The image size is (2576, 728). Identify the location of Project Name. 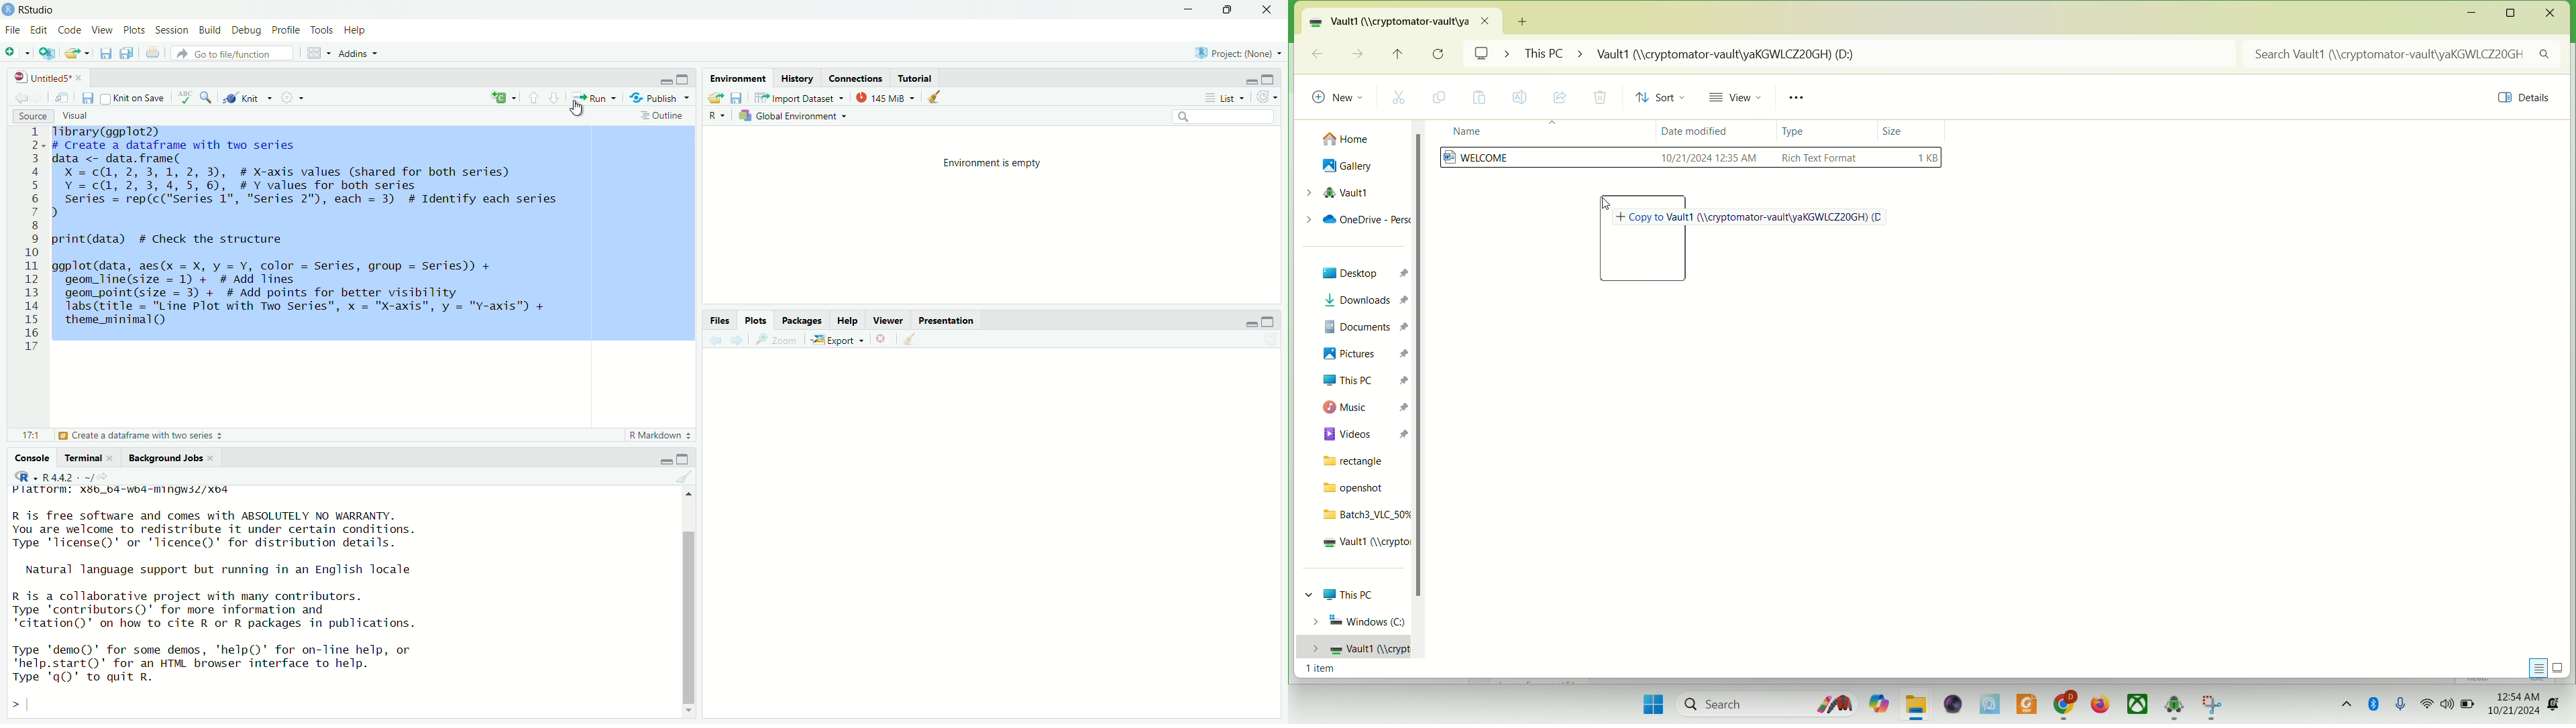
(1237, 55).